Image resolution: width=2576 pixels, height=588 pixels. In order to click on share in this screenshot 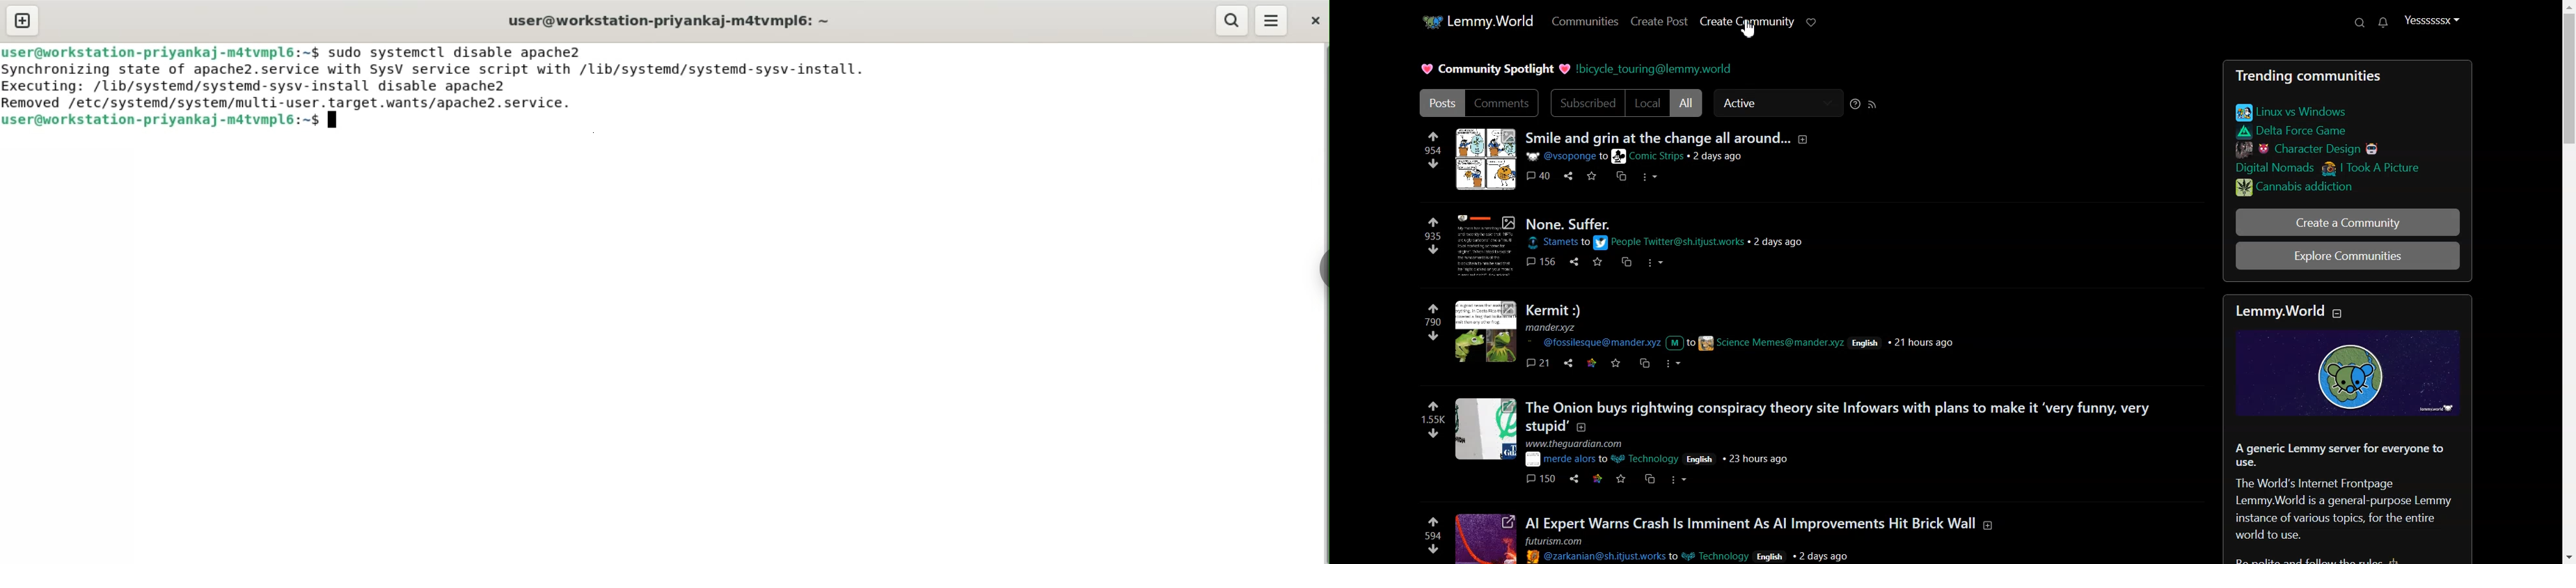, I will do `click(1570, 175)`.